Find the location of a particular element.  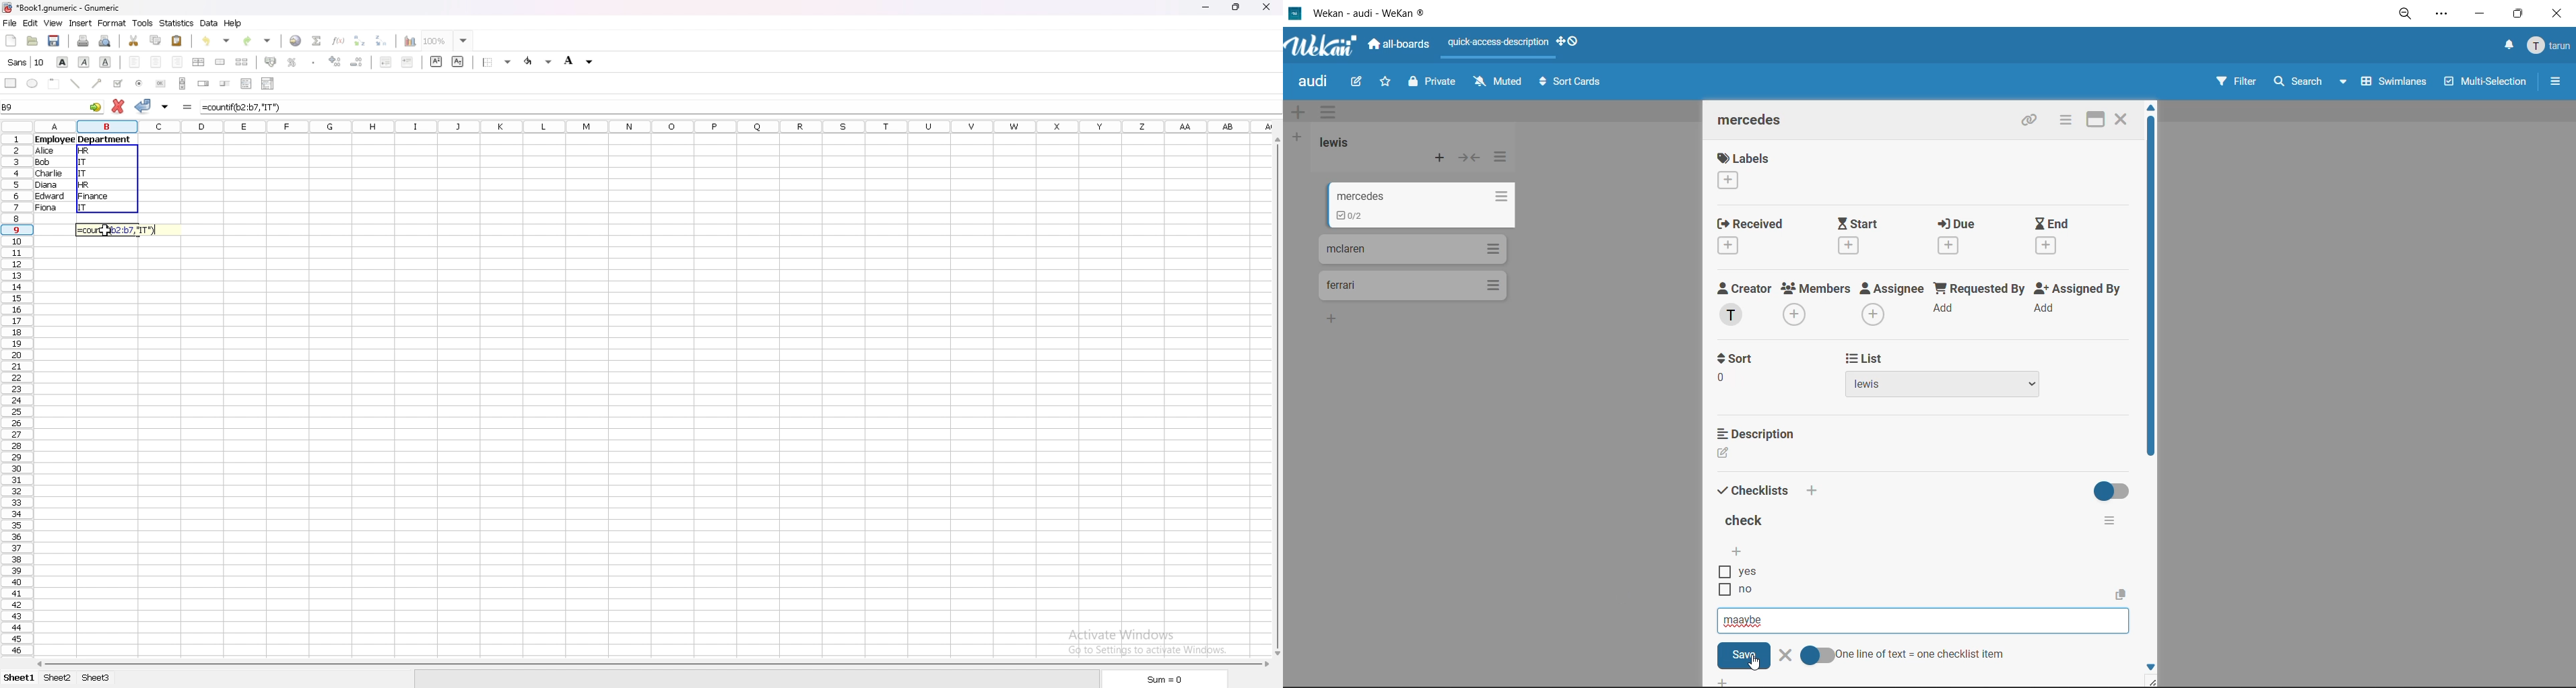

muted is located at coordinates (1497, 81).